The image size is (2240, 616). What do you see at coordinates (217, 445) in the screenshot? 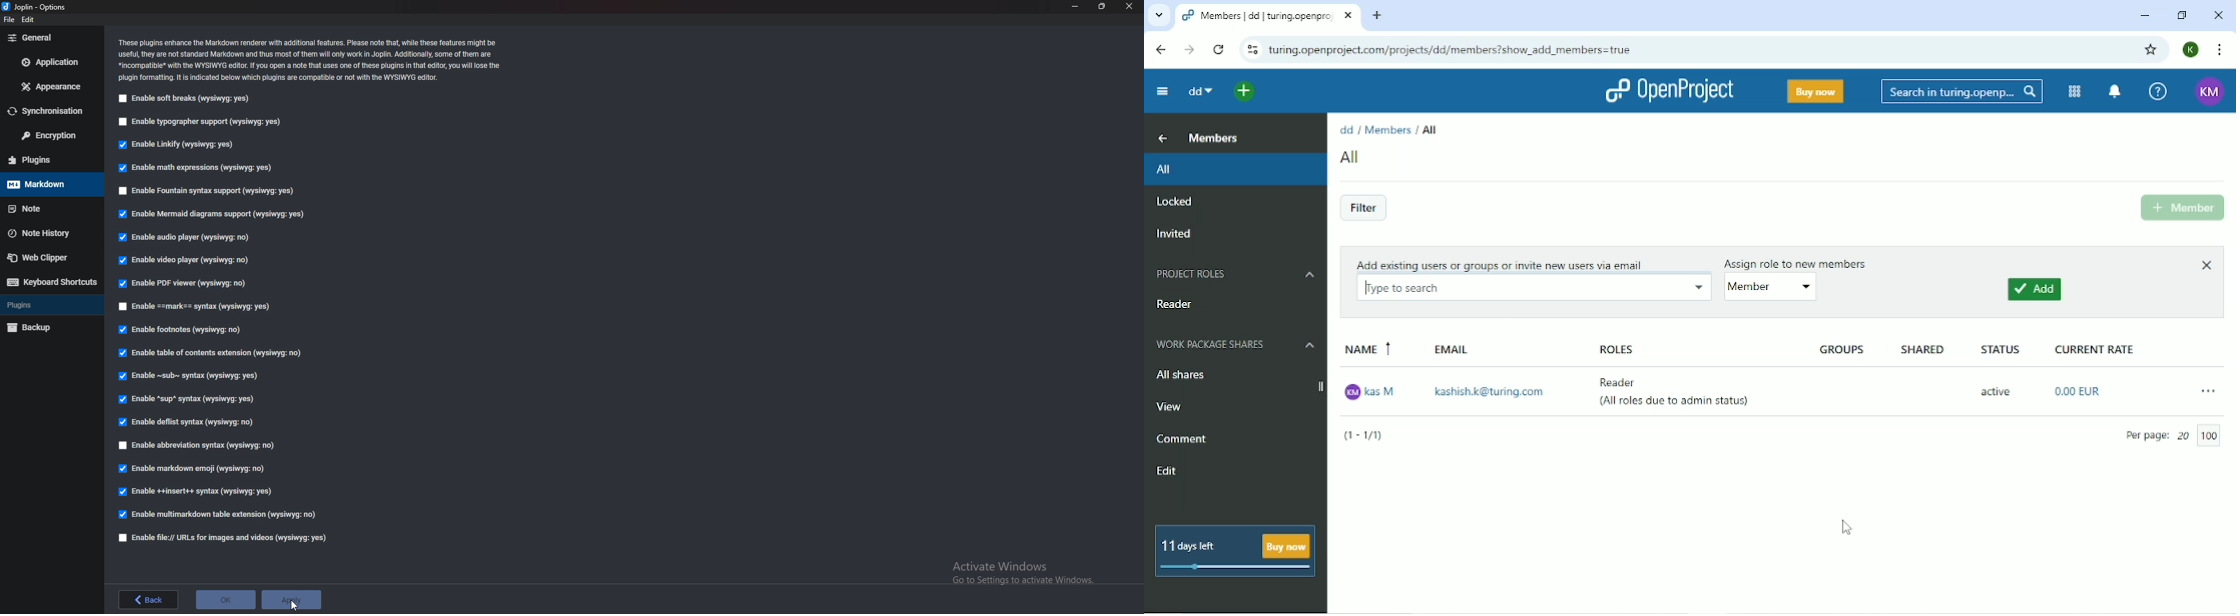
I see `Enable abbreviation syntax` at bounding box center [217, 445].